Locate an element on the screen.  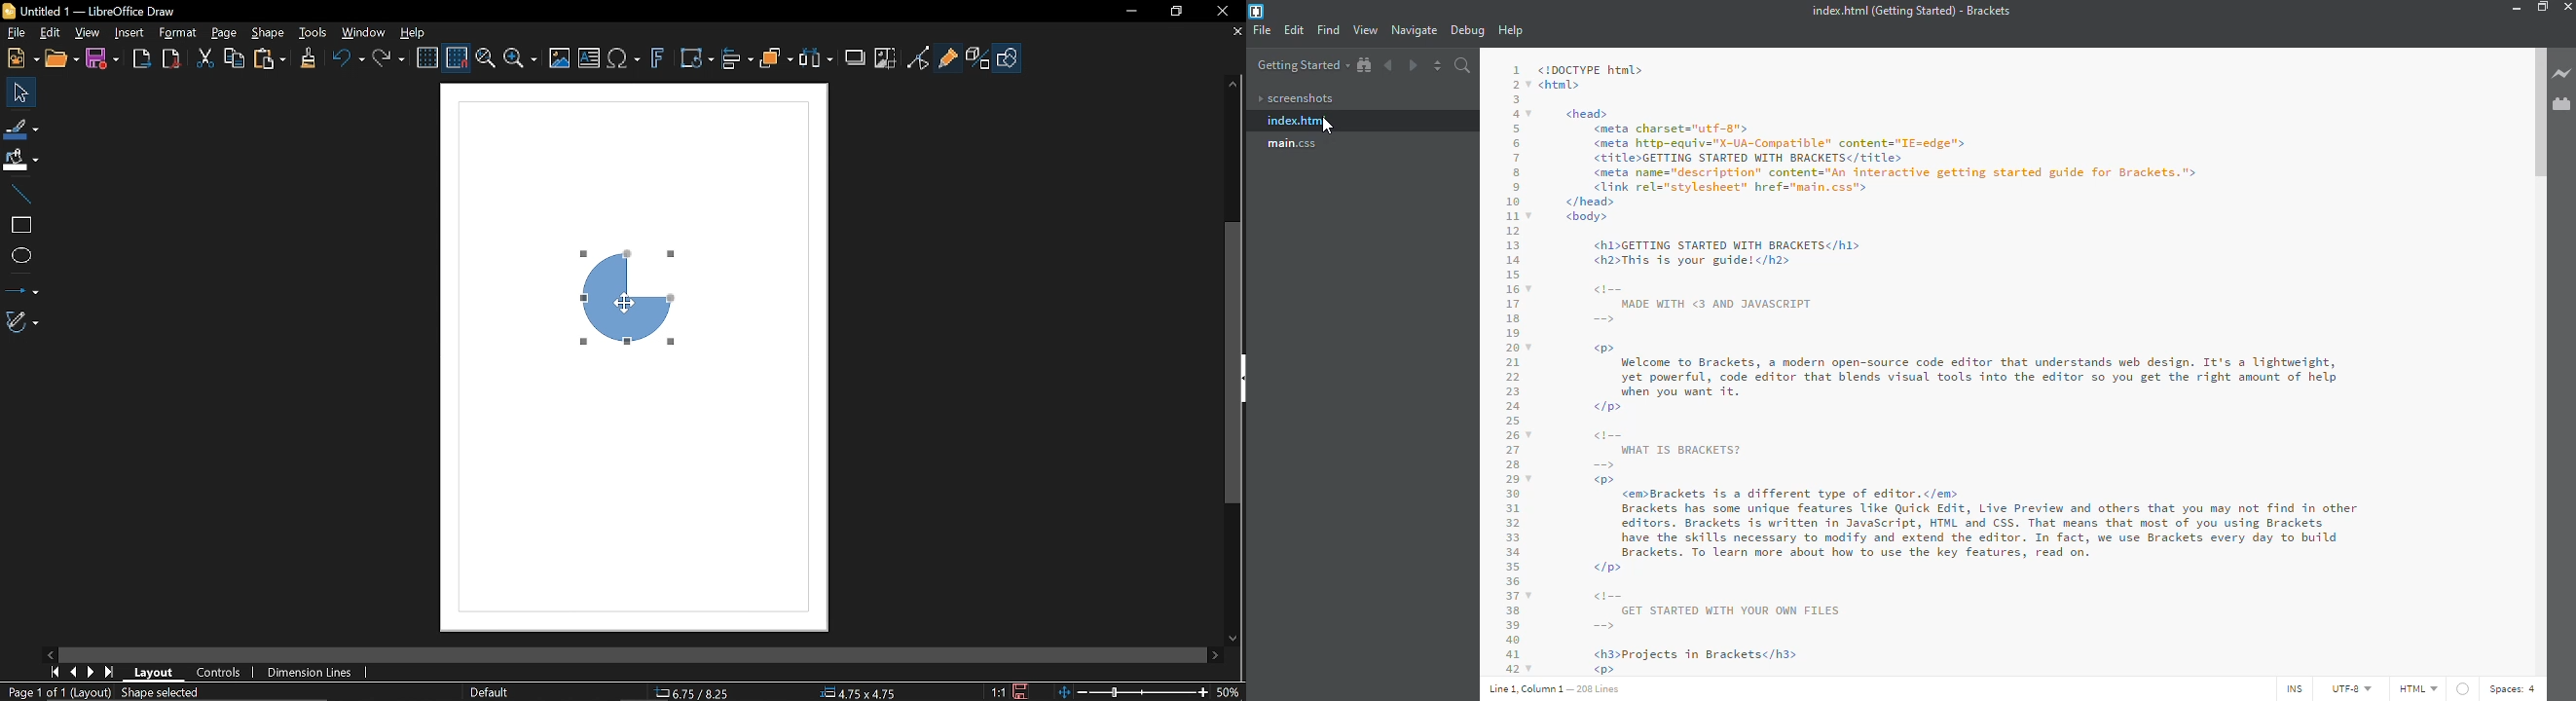
shape selected is located at coordinates (160, 694).